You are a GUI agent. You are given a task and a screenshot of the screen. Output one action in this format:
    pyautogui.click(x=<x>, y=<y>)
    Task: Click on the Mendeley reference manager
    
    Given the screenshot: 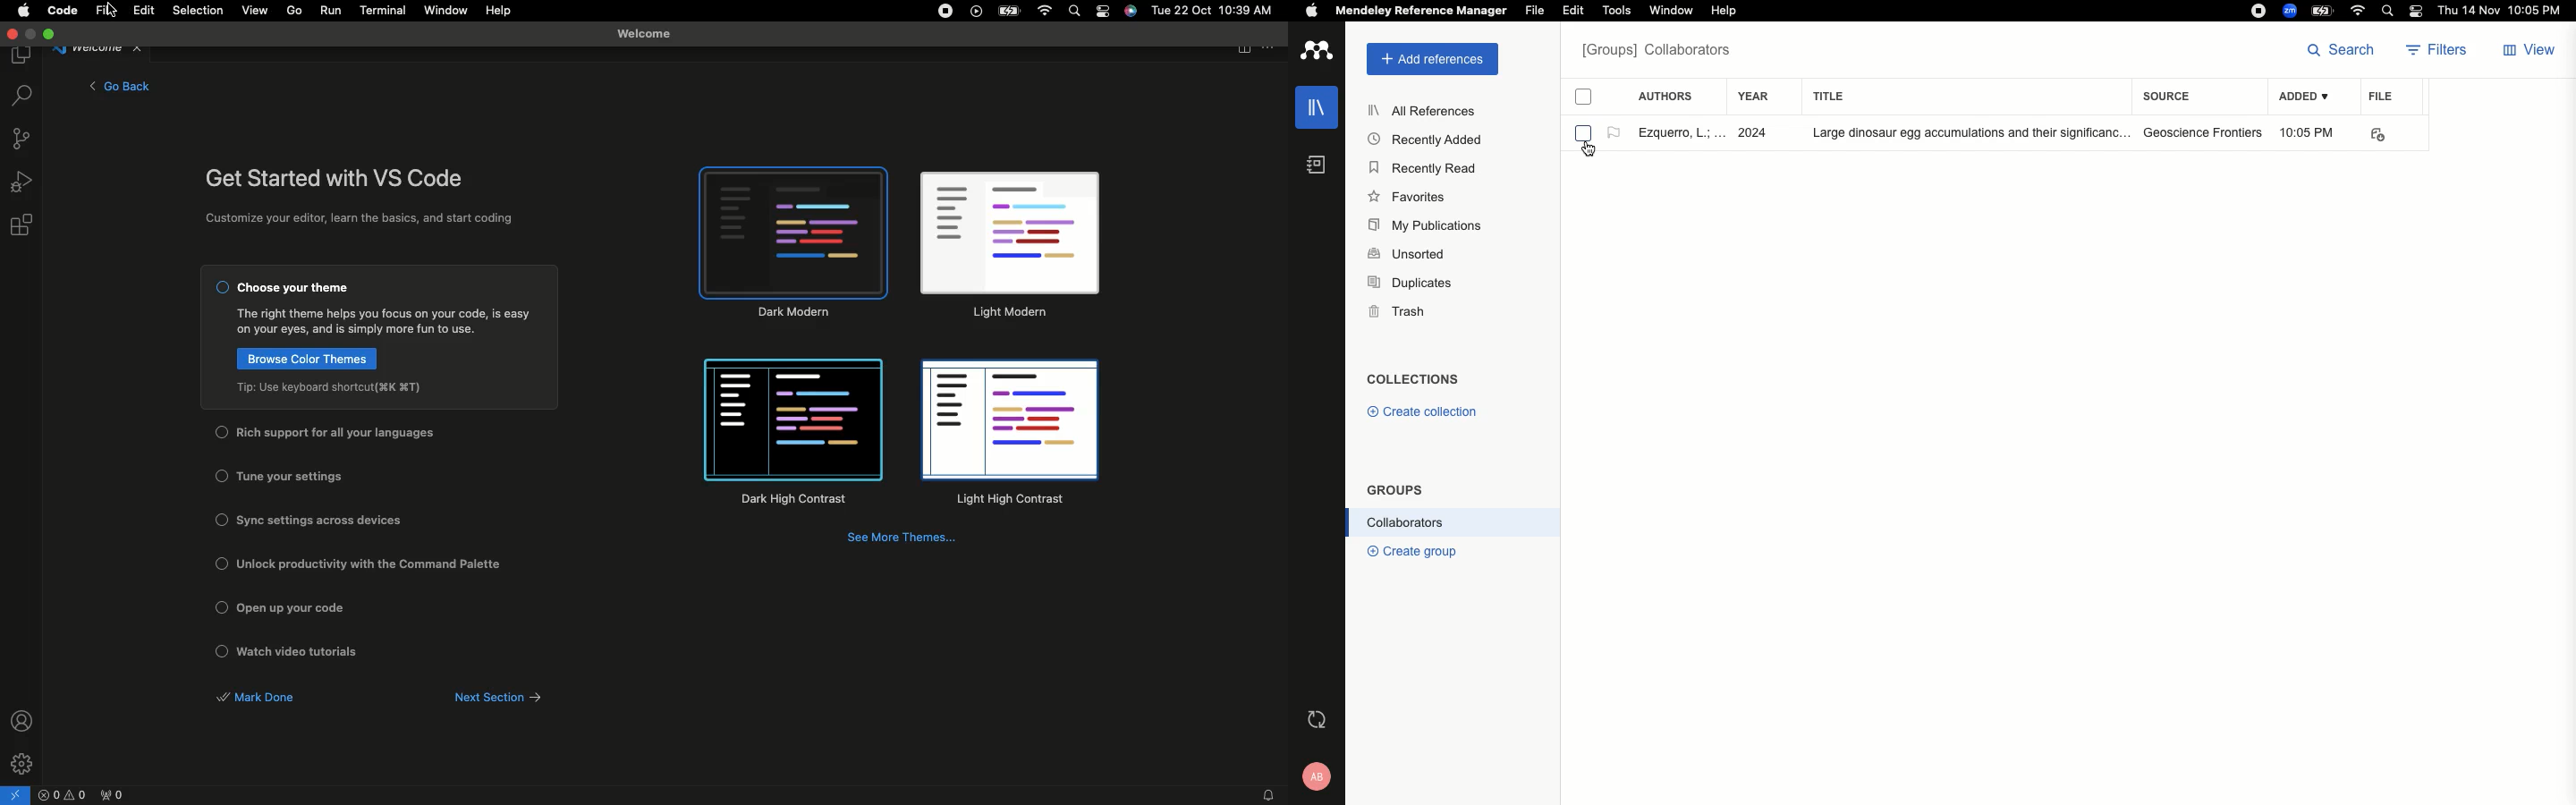 What is the action you would take?
    pyautogui.click(x=1422, y=11)
    